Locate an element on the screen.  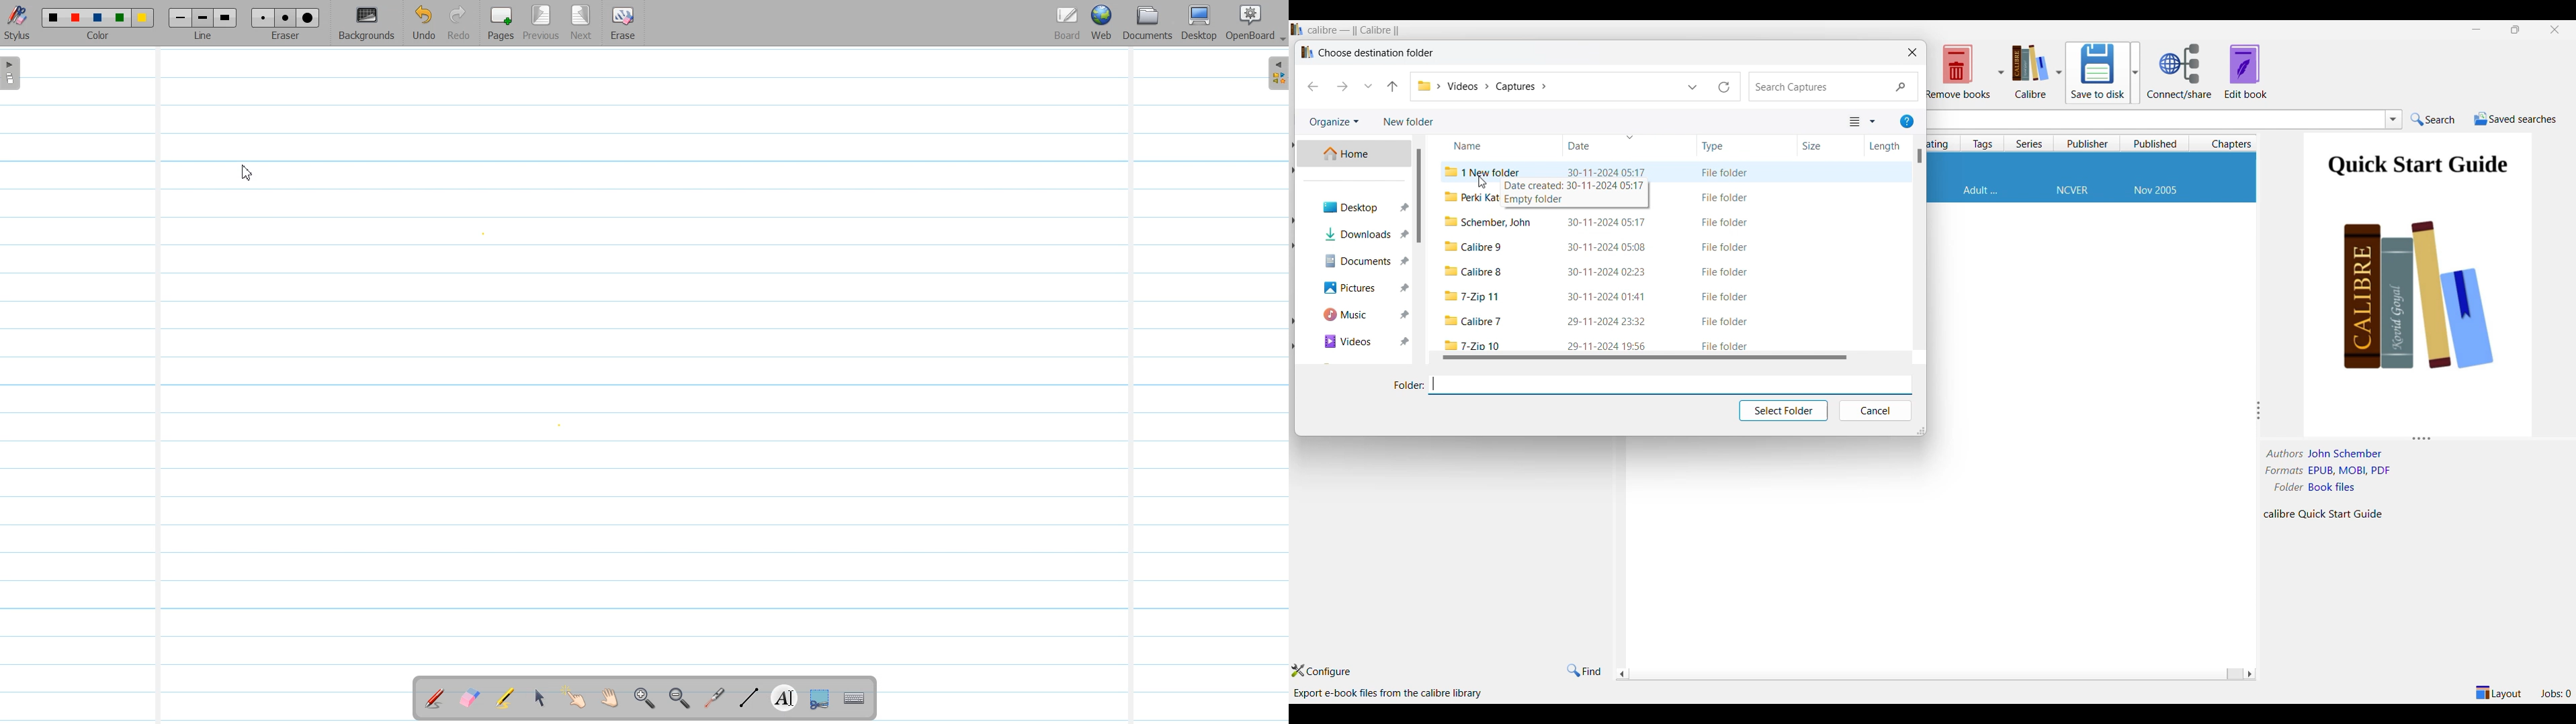
date is located at coordinates (1606, 223).